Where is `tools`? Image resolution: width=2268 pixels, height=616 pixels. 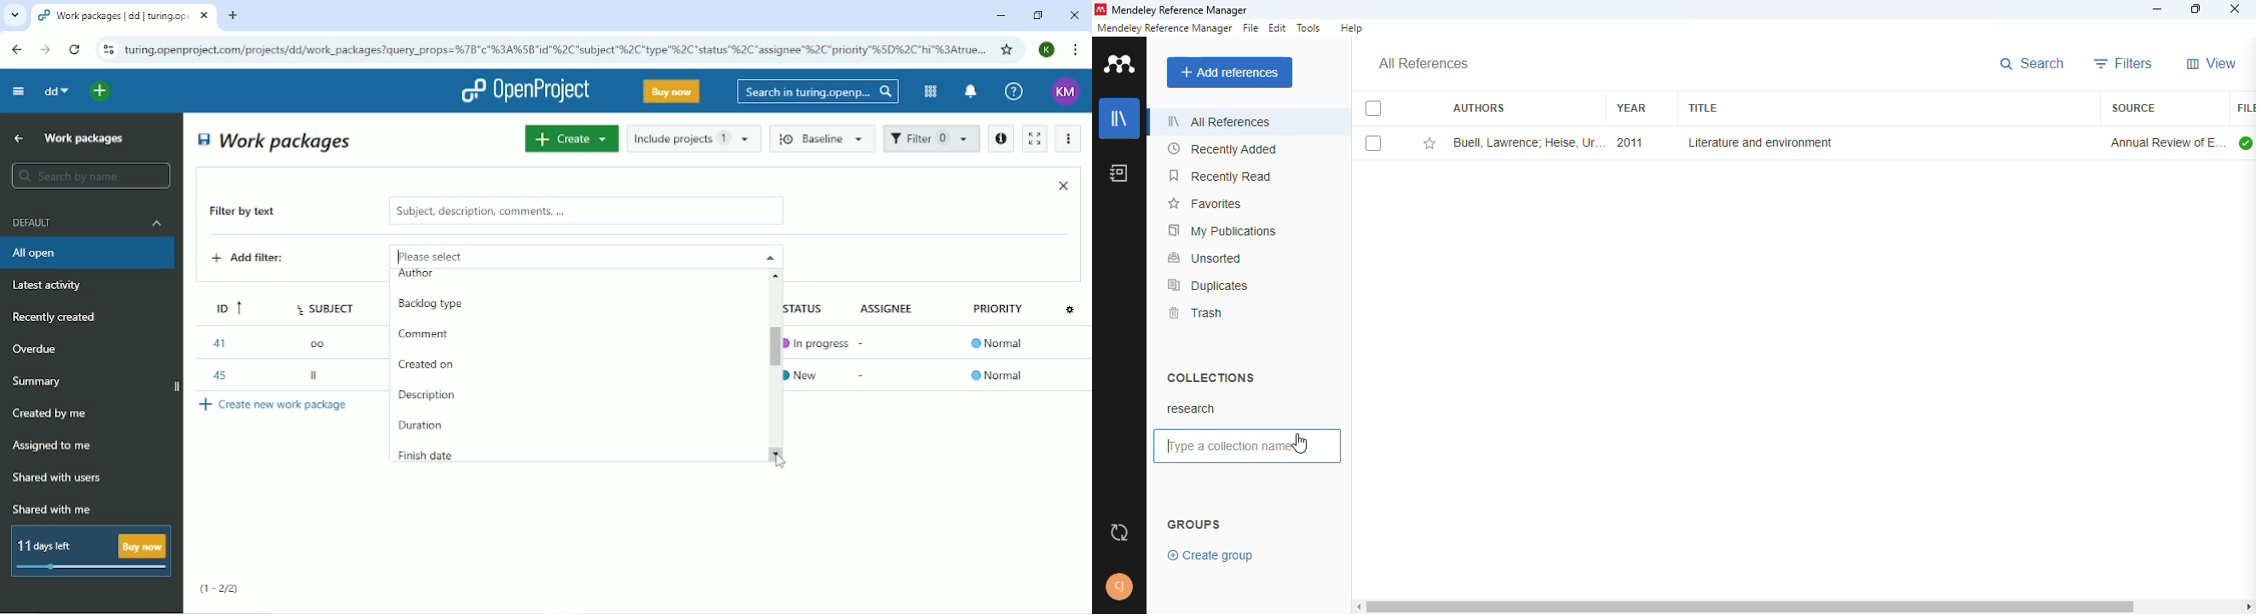 tools is located at coordinates (1309, 28).